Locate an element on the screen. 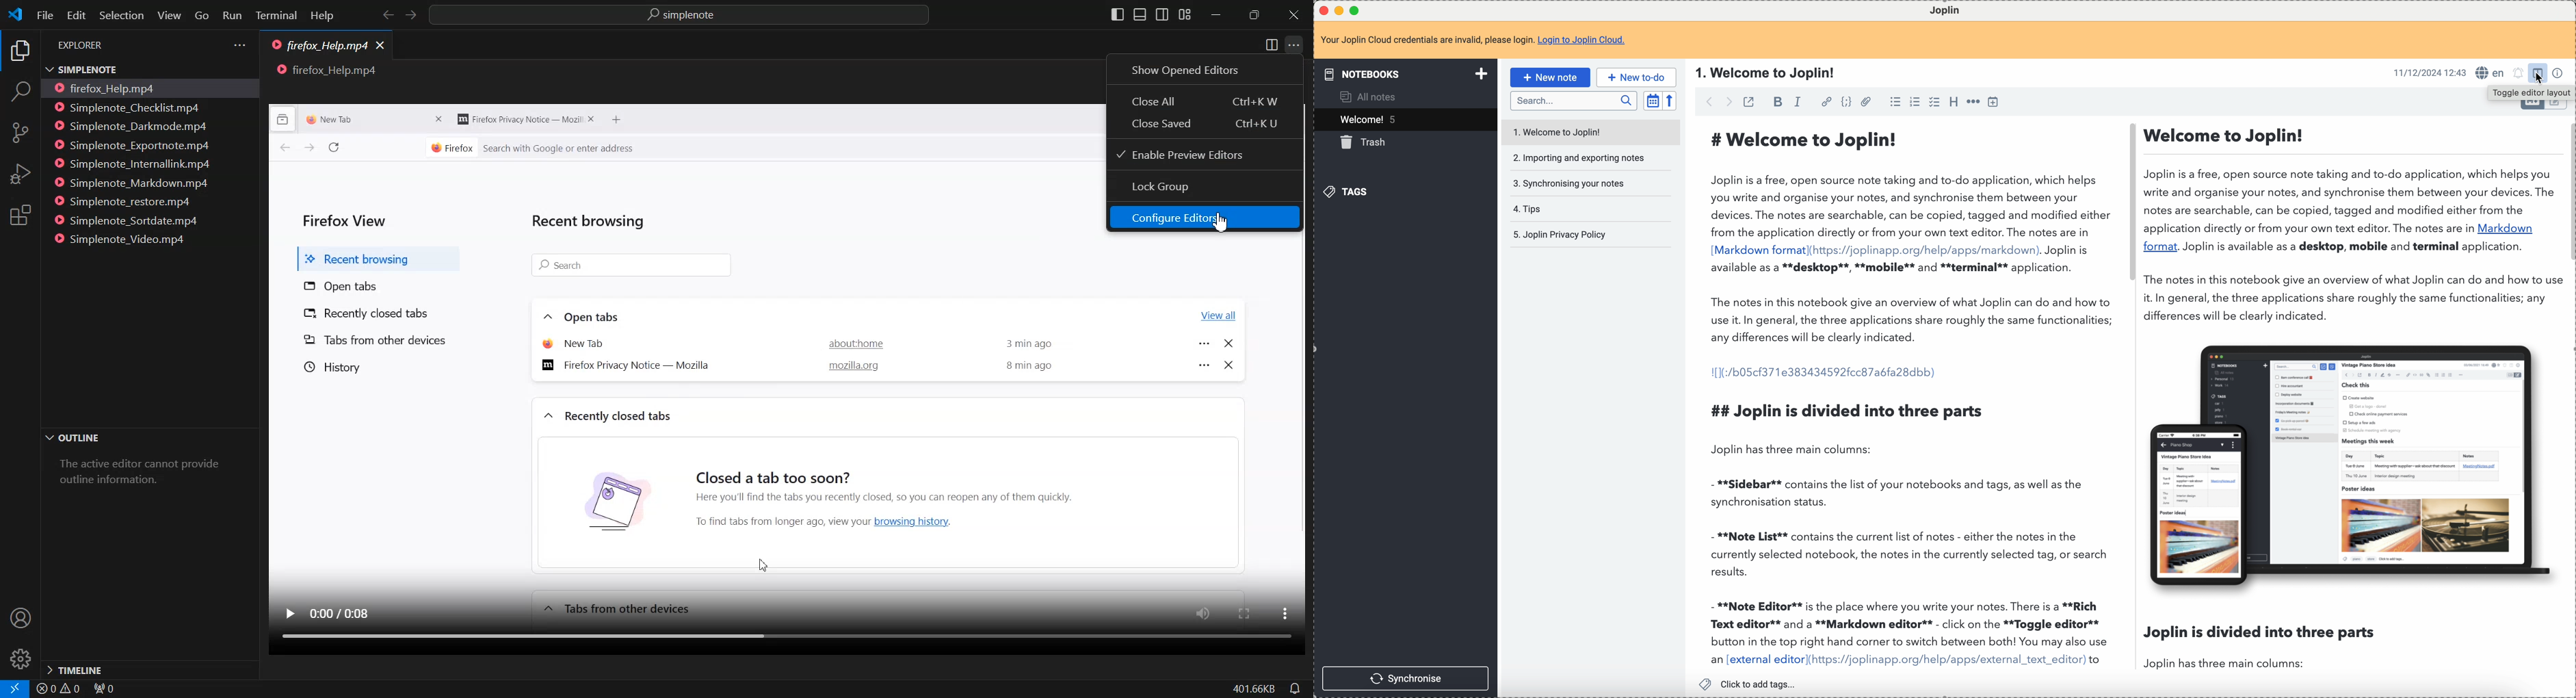 This screenshot has width=2576, height=700. Joplin is is located at coordinates (2068, 250).